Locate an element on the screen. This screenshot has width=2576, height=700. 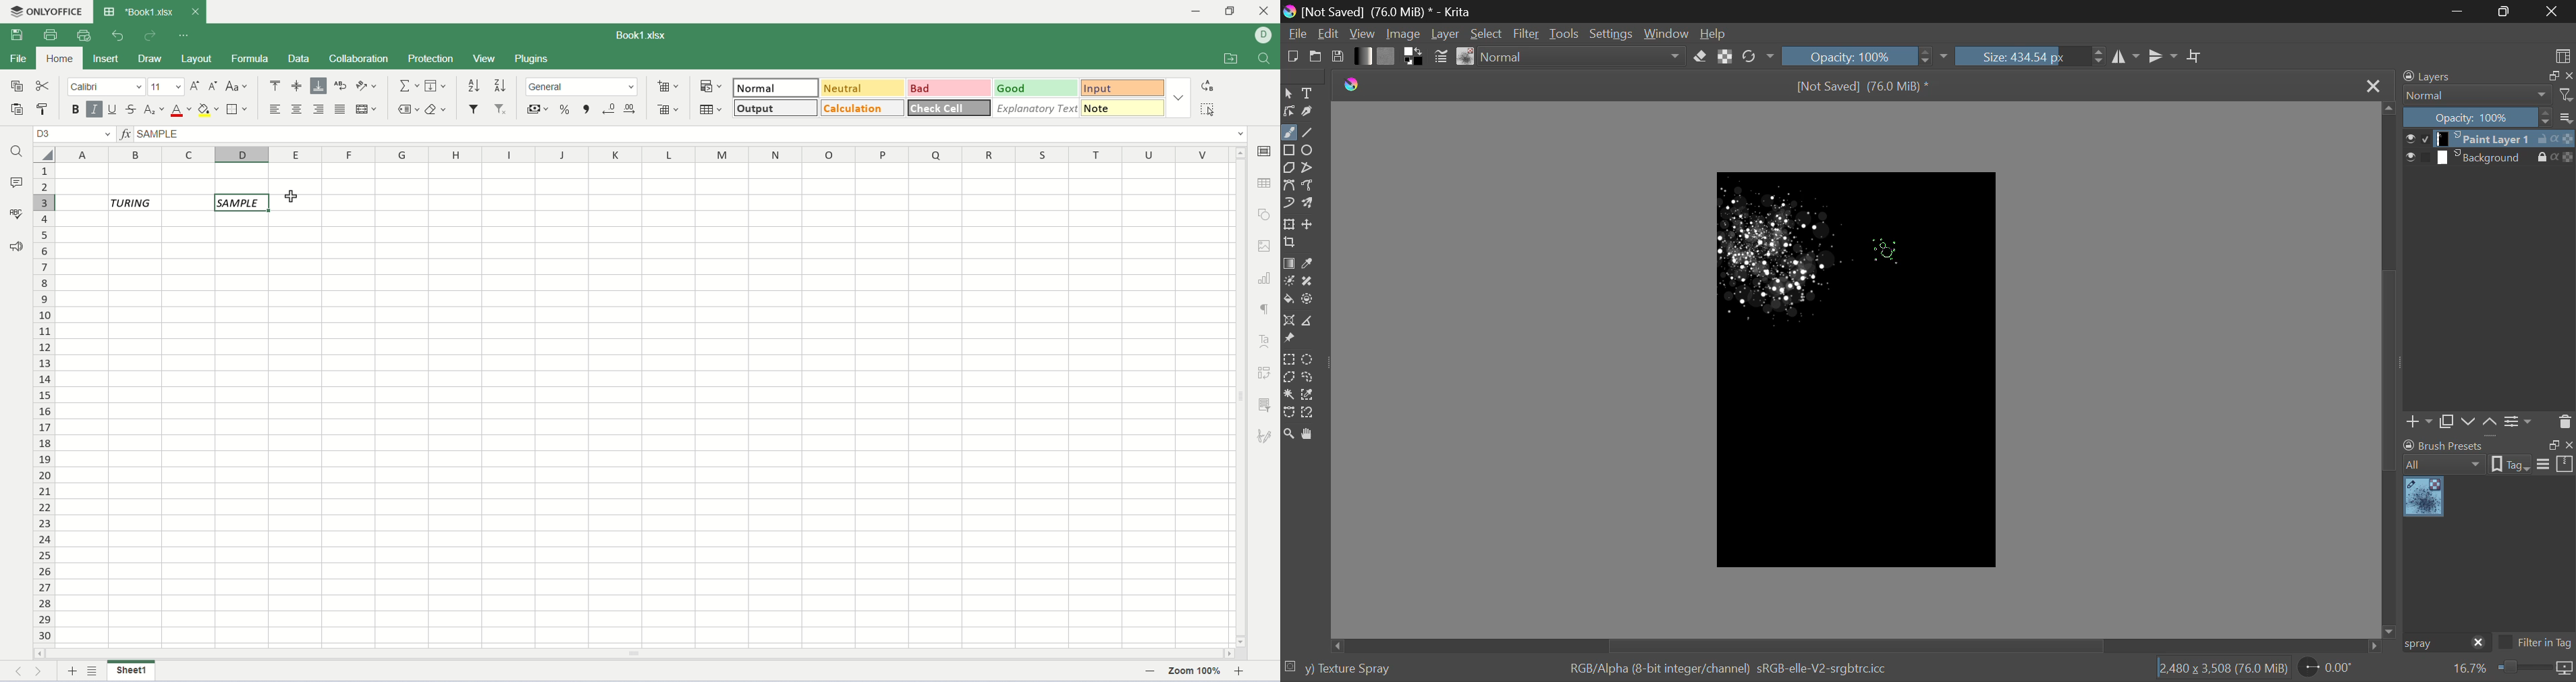
collaboration is located at coordinates (362, 60).